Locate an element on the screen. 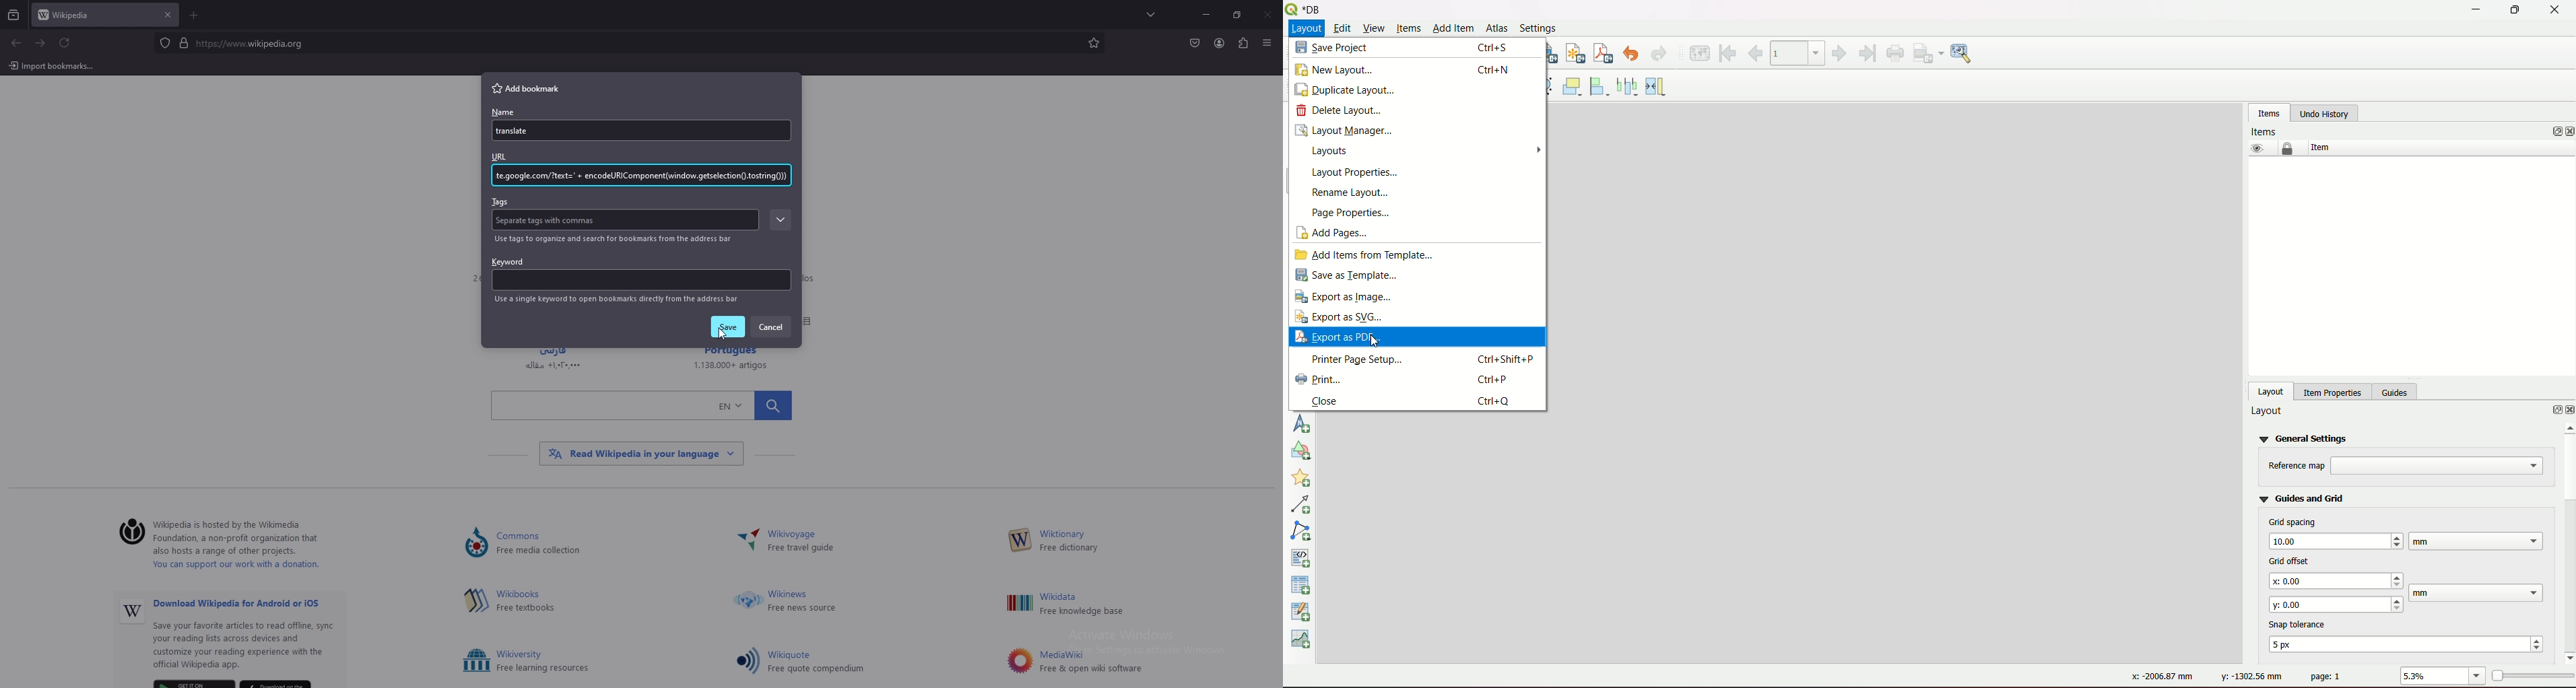 The width and height of the screenshot is (2576, 700). ctrl+shift+P is located at coordinates (1507, 360).